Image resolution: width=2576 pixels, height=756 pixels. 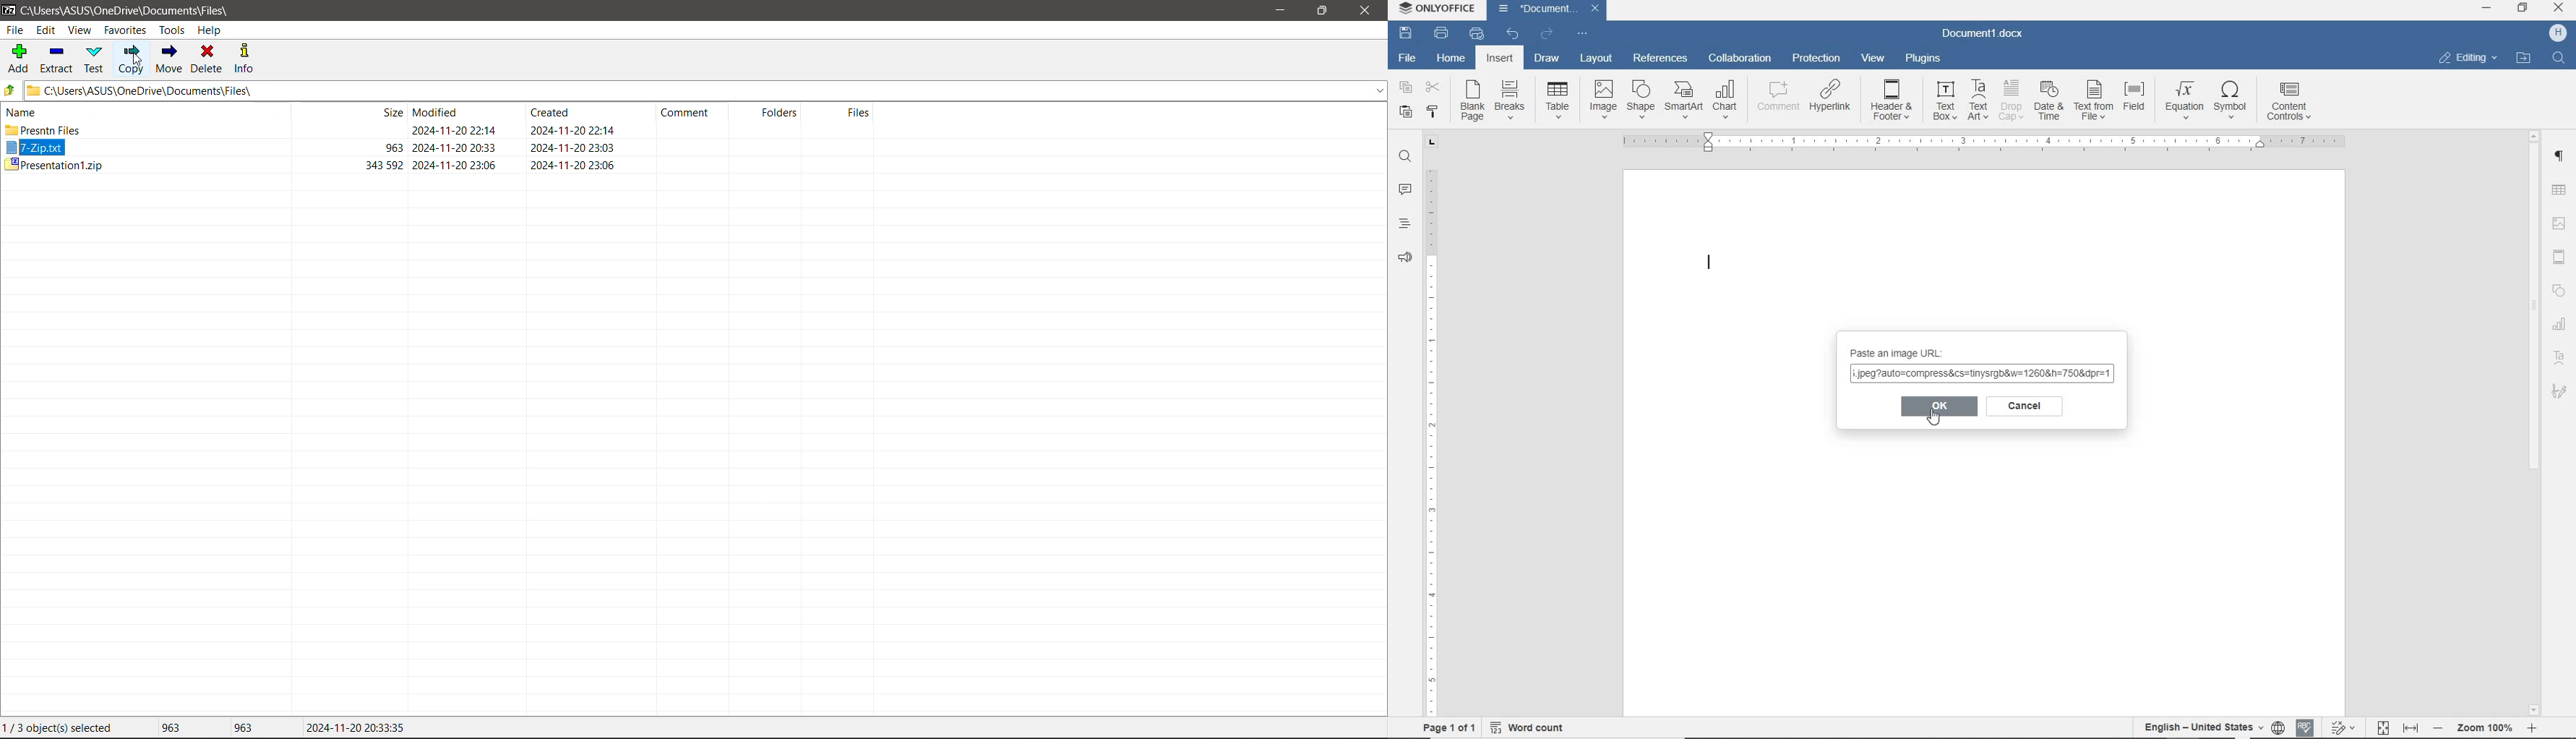 I want to click on Presntn Files, so click(x=44, y=130).